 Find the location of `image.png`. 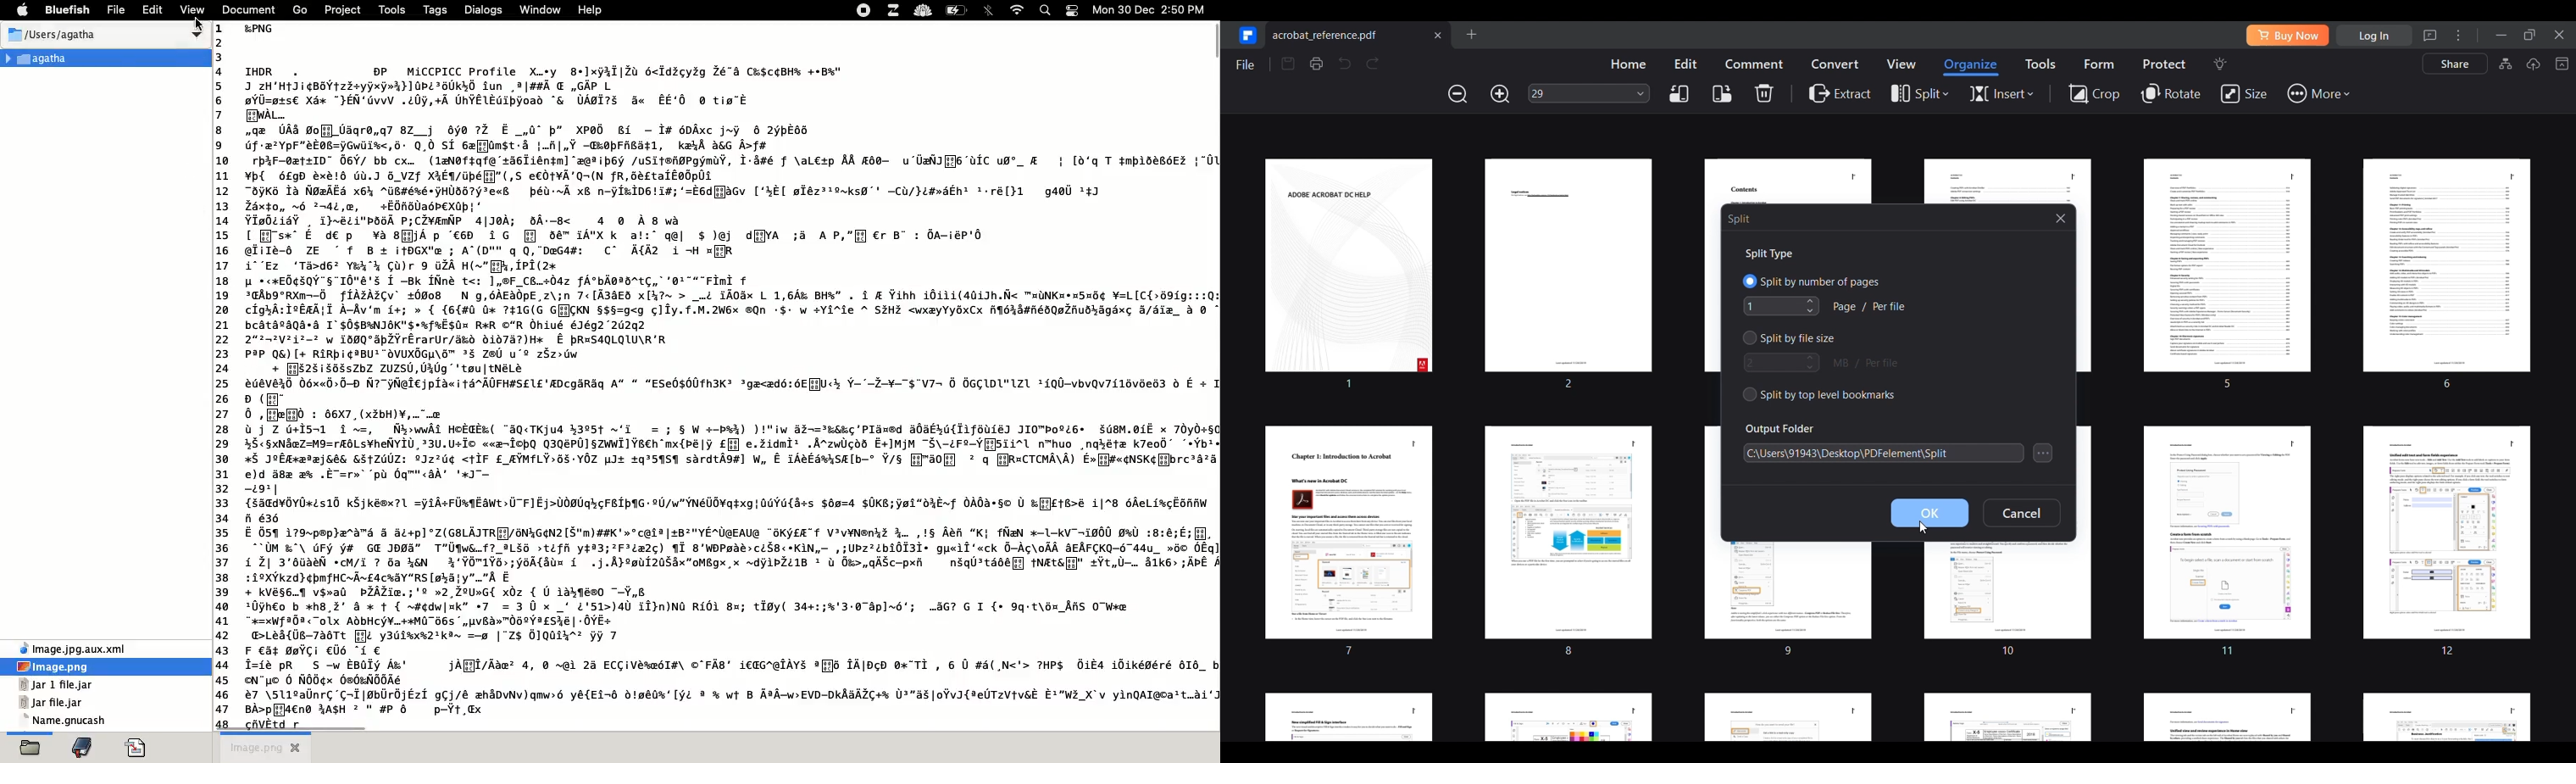

image.png is located at coordinates (55, 667).